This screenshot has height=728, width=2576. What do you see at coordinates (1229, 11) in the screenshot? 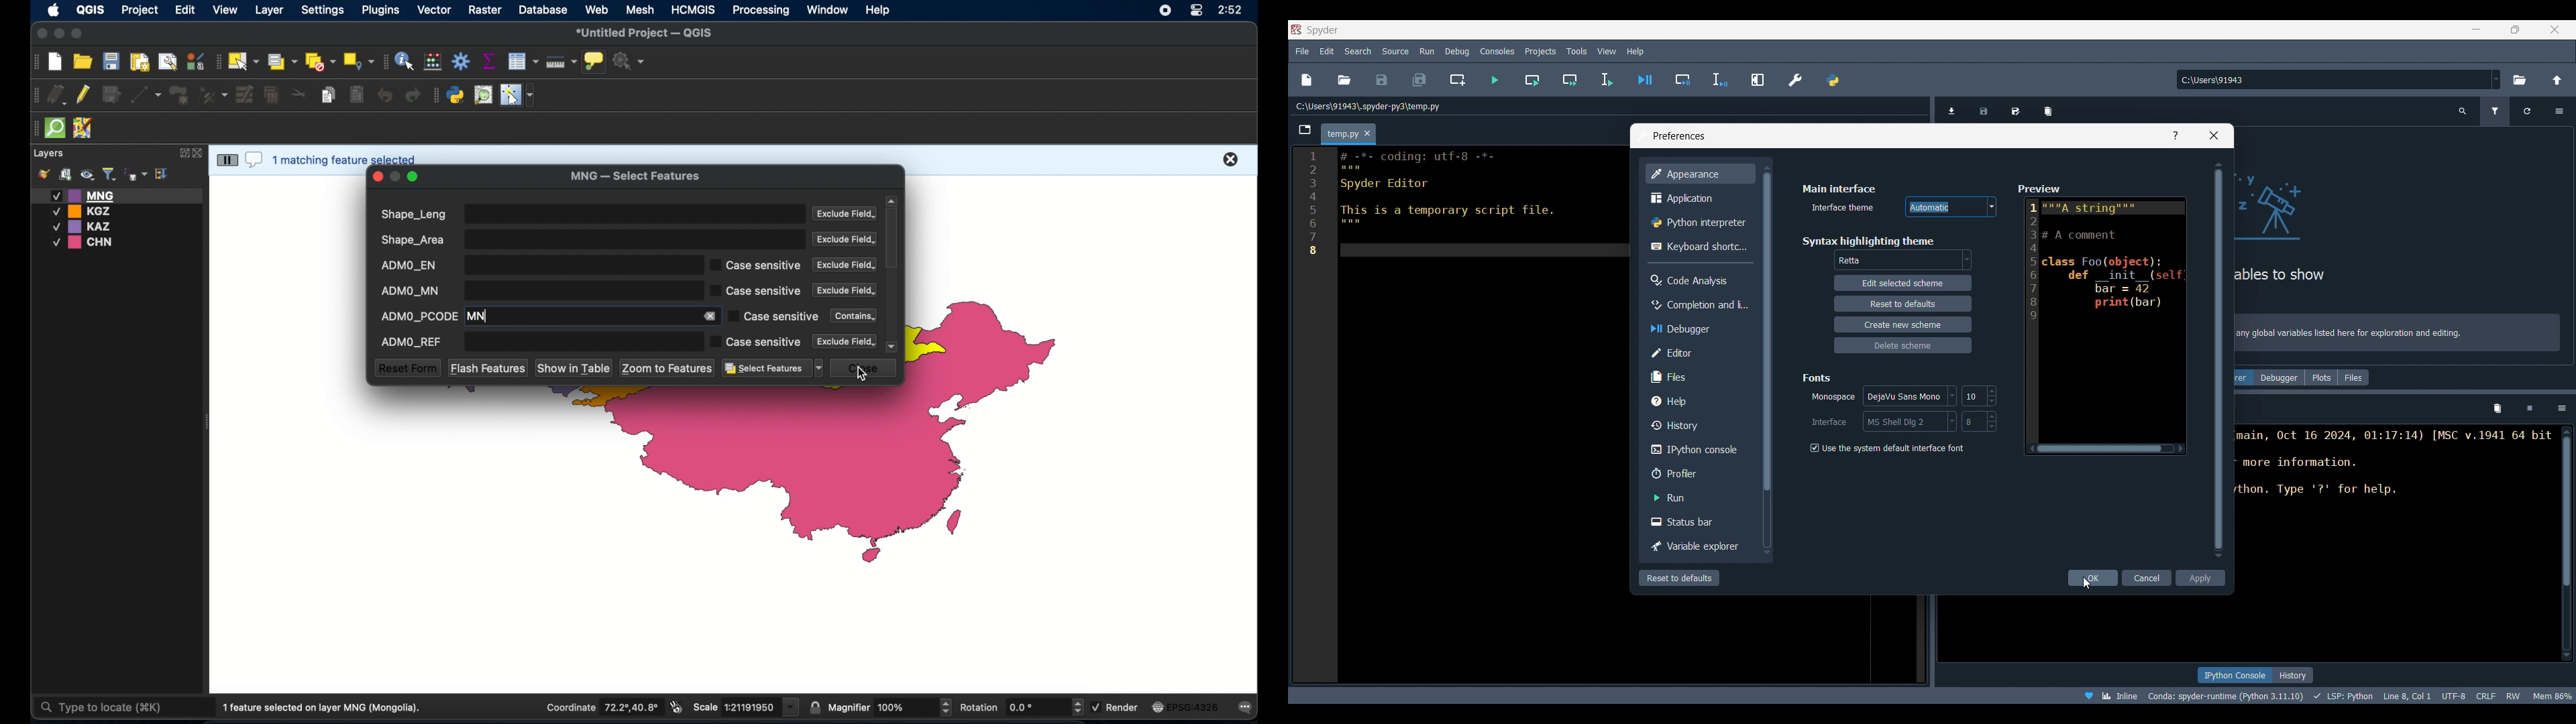
I see `2:52` at bounding box center [1229, 11].